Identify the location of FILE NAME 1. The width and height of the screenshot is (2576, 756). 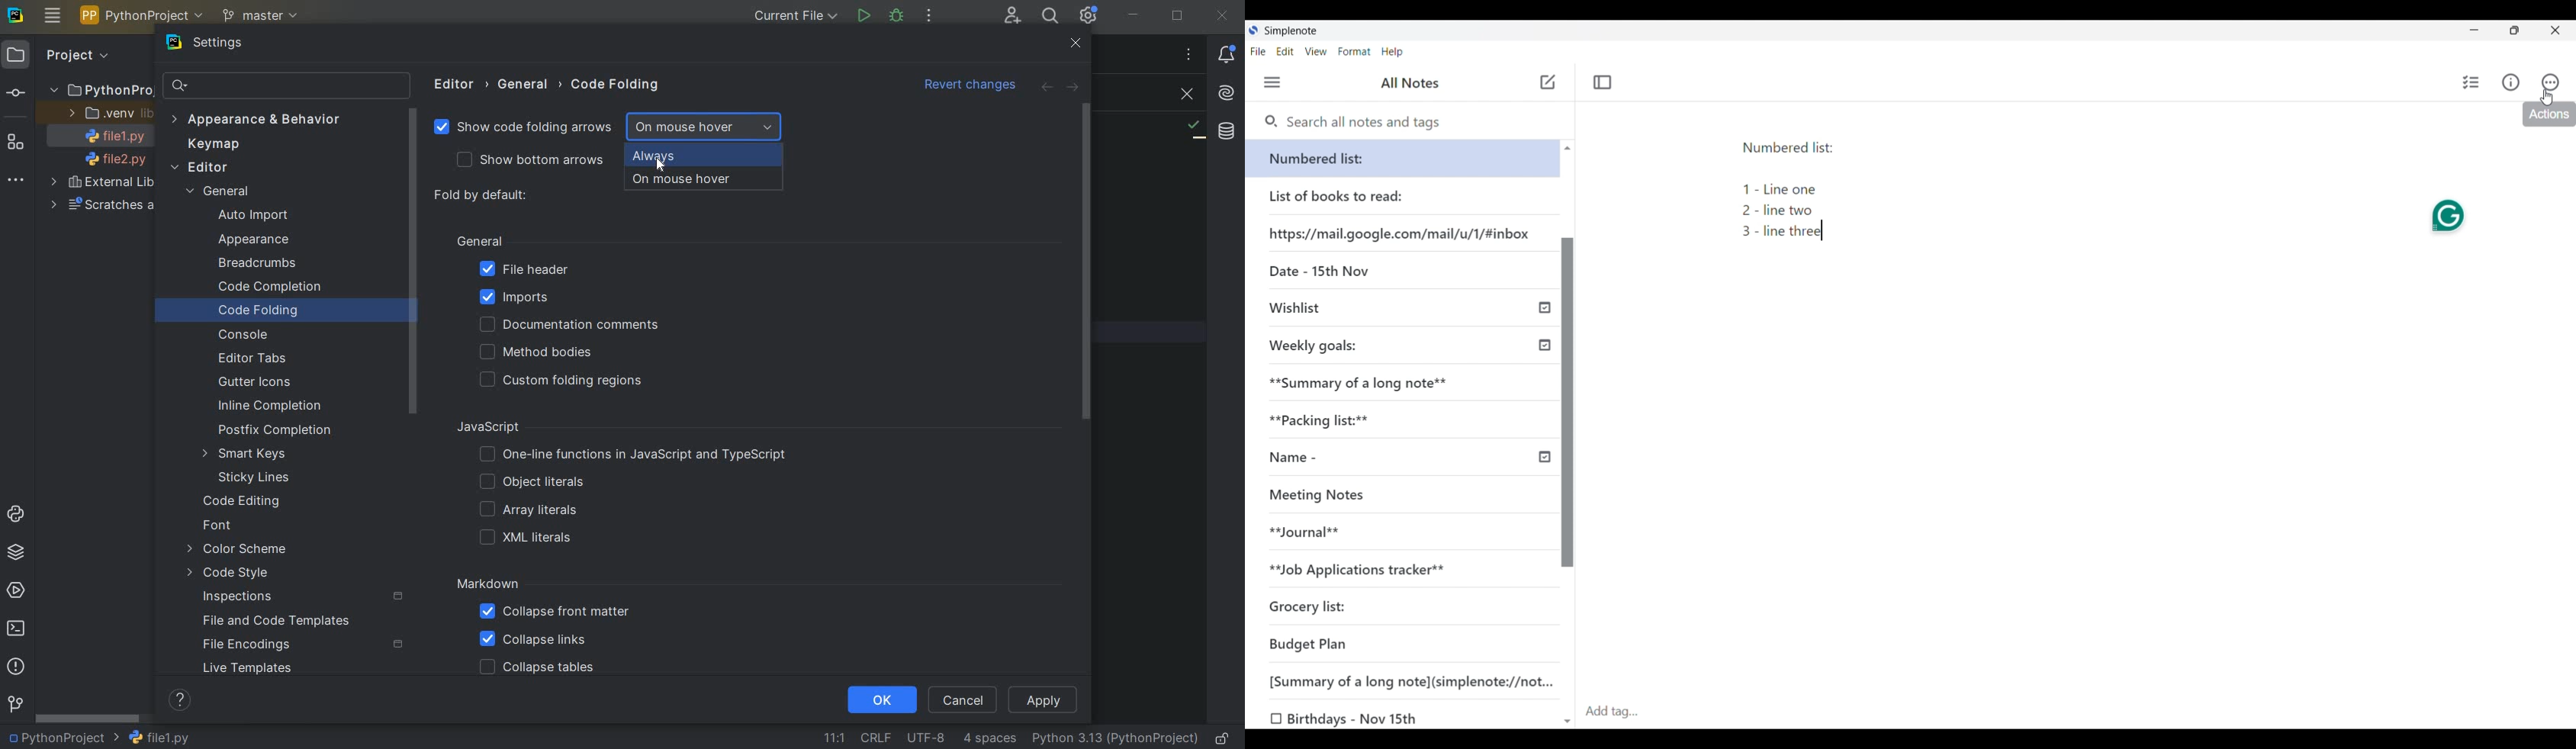
(110, 137).